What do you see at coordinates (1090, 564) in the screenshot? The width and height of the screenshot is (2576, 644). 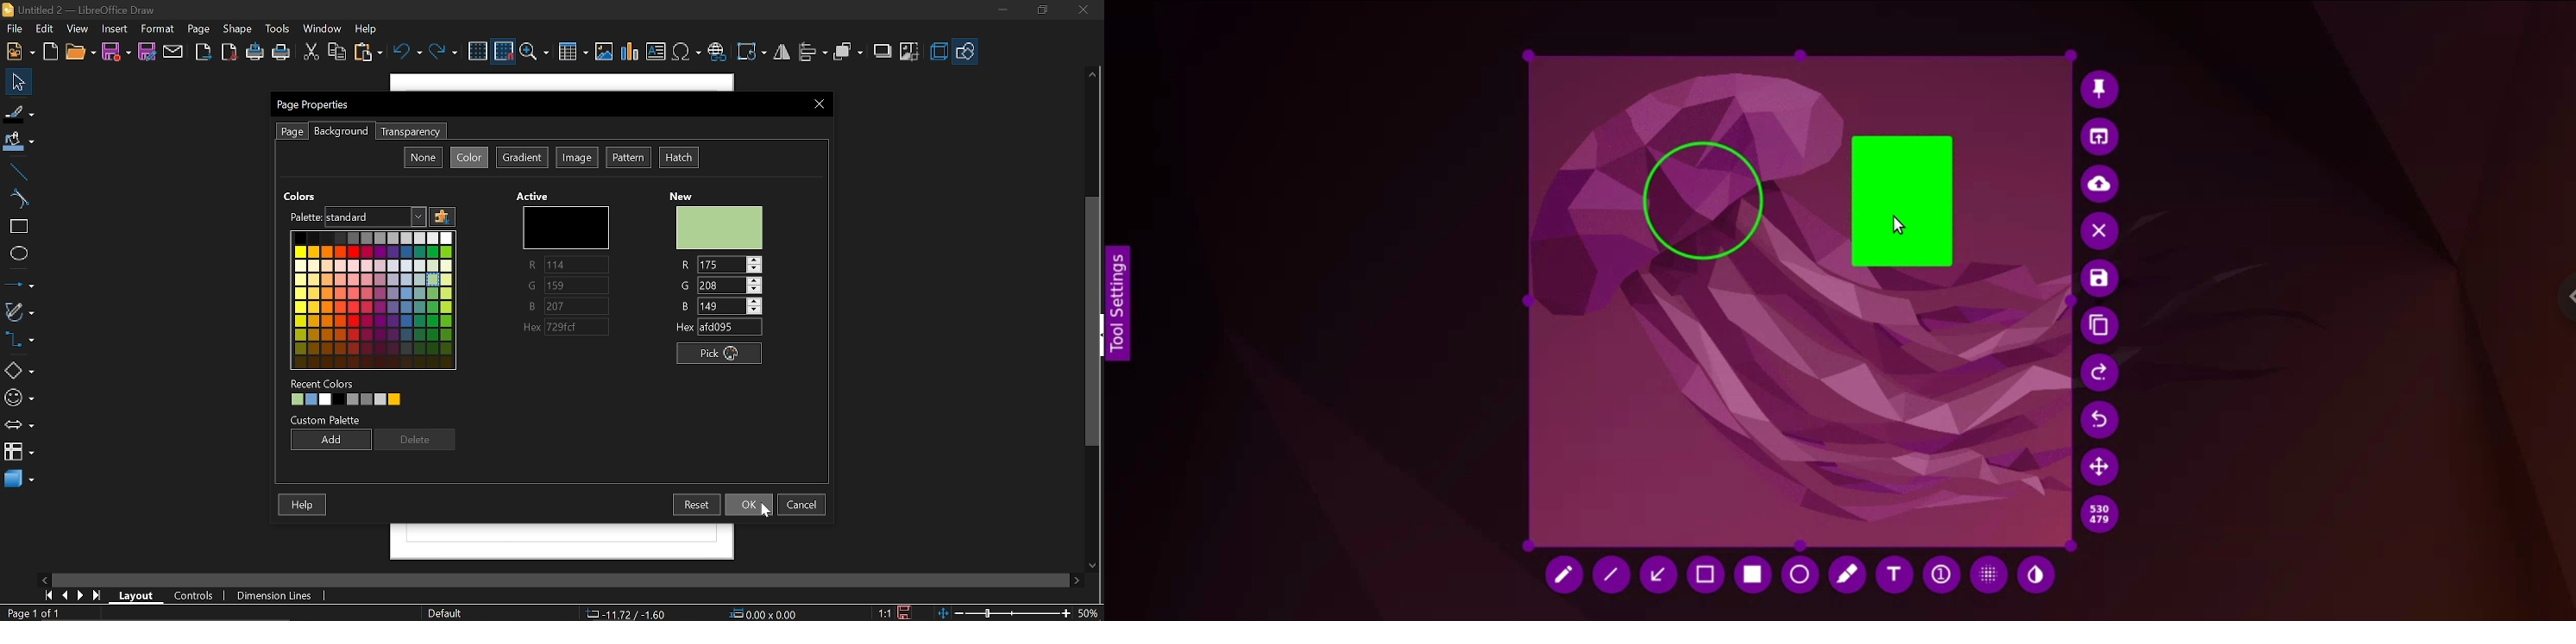 I see `MOve down` at bounding box center [1090, 564].